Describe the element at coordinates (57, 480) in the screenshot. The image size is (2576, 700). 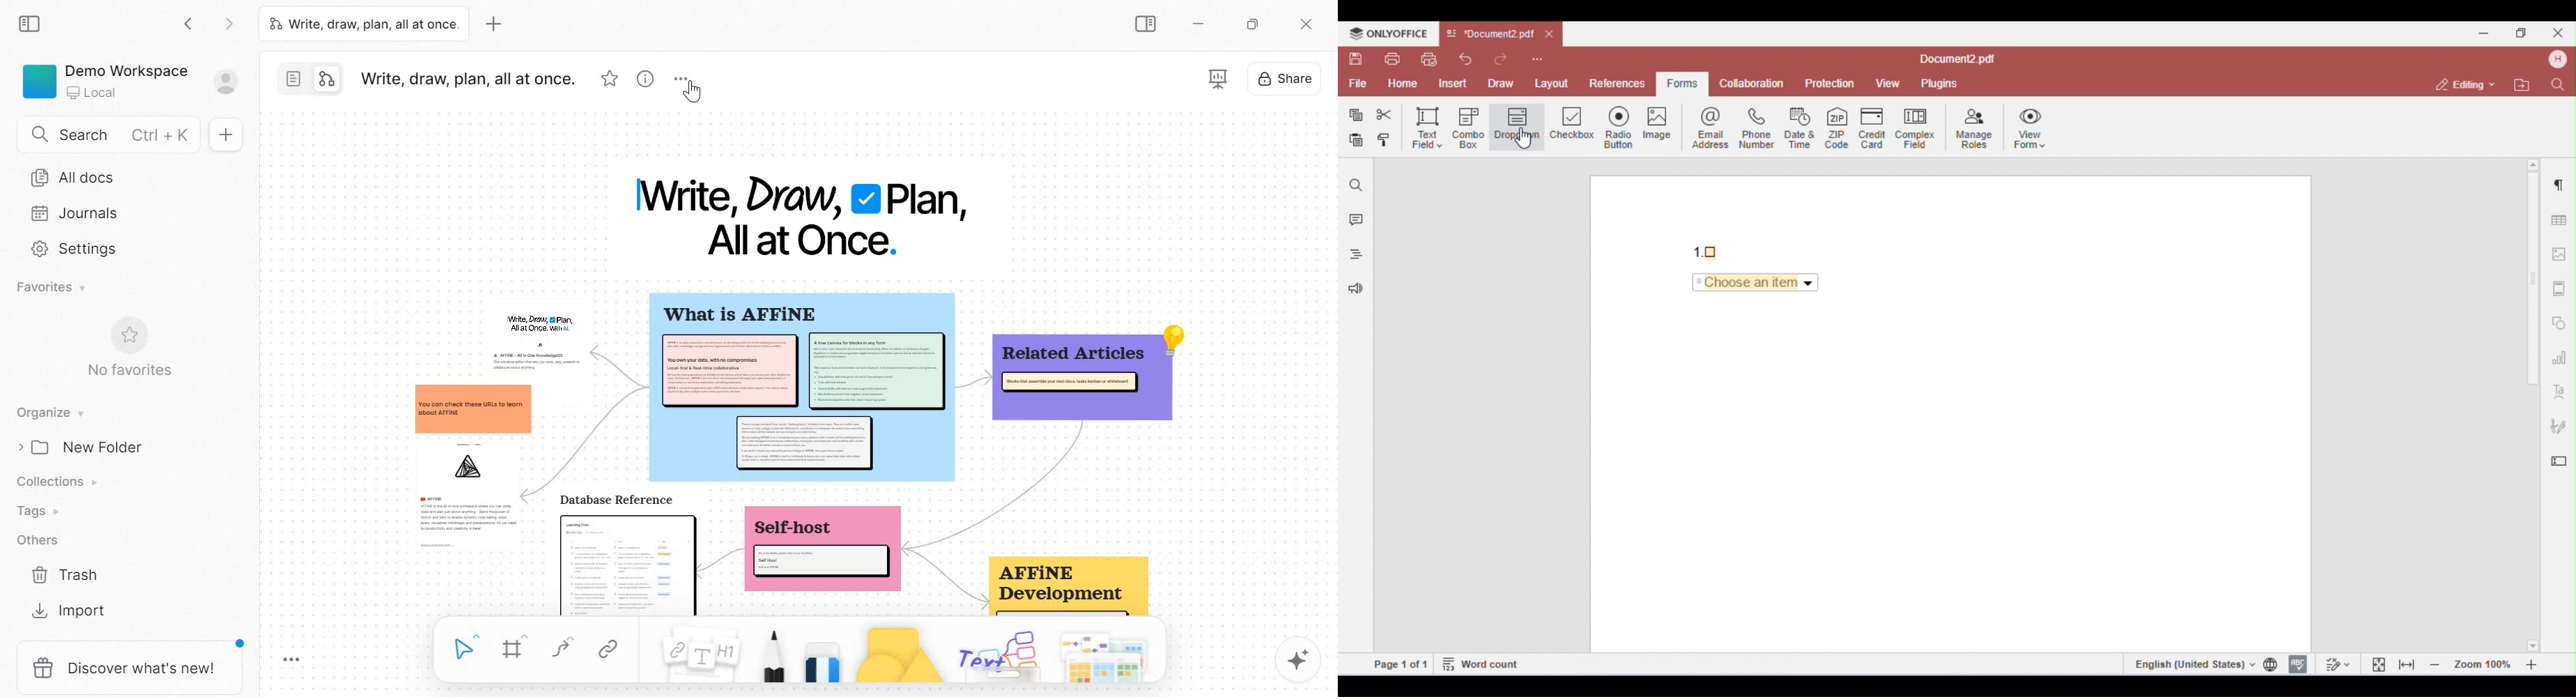
I see `Collections` at that location.